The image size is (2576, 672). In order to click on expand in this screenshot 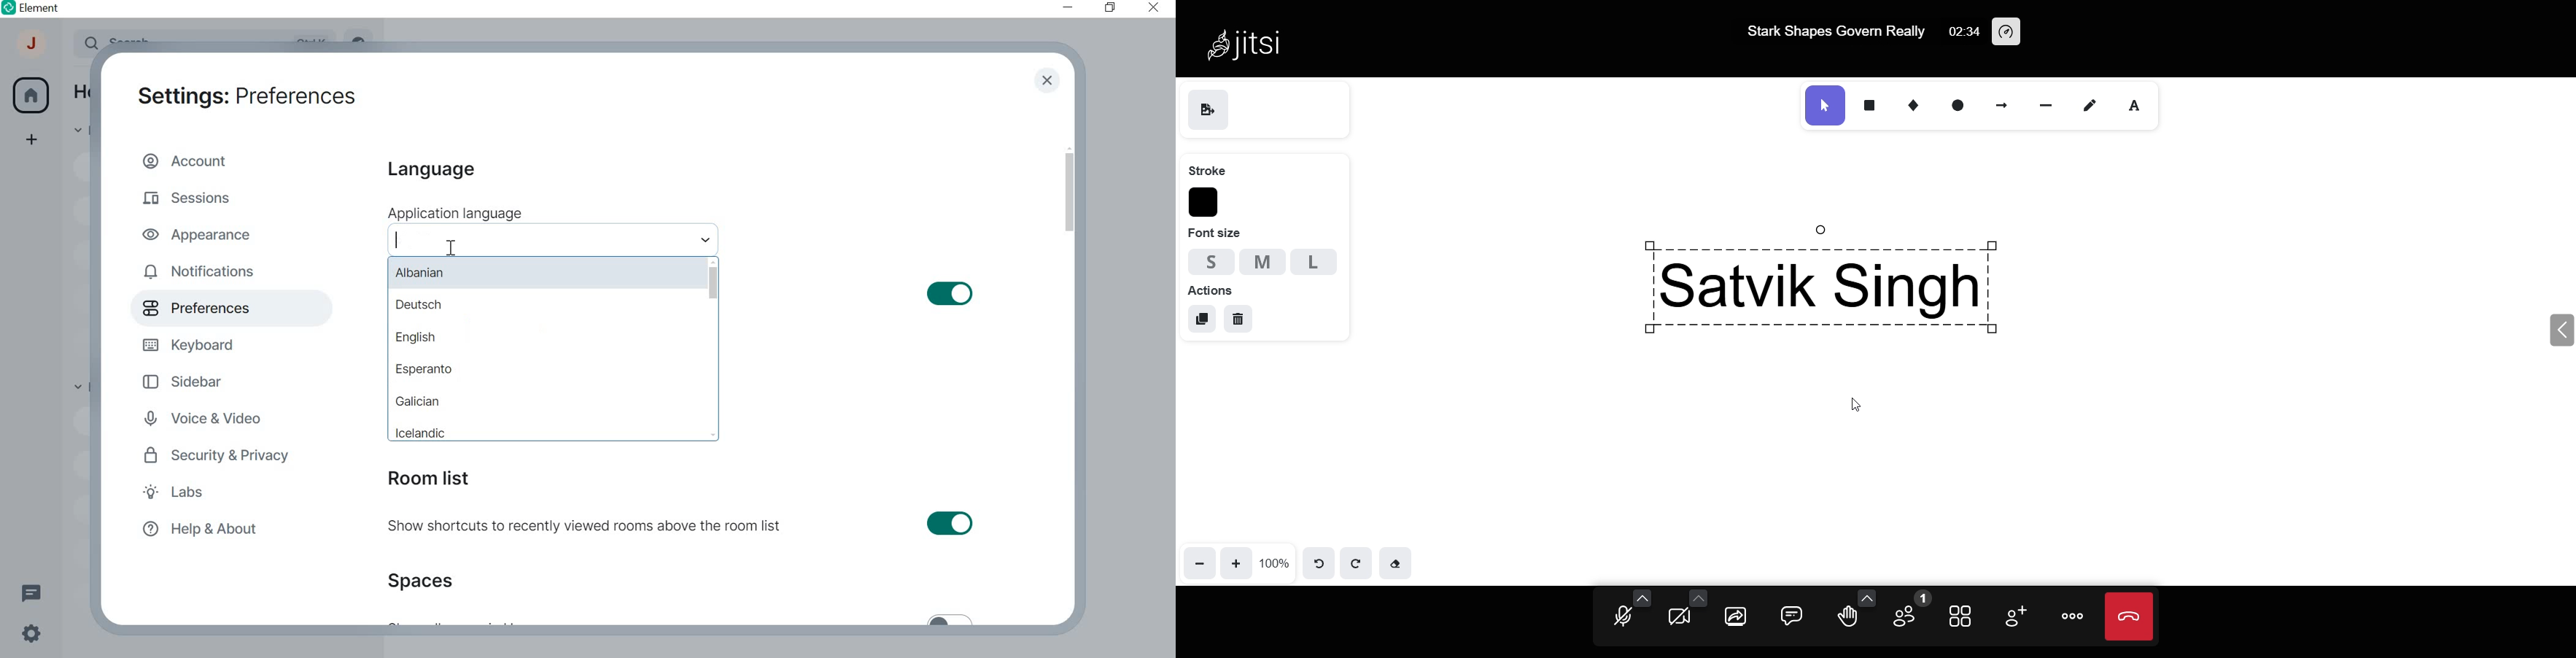, I will do `click(2559, 330)`.